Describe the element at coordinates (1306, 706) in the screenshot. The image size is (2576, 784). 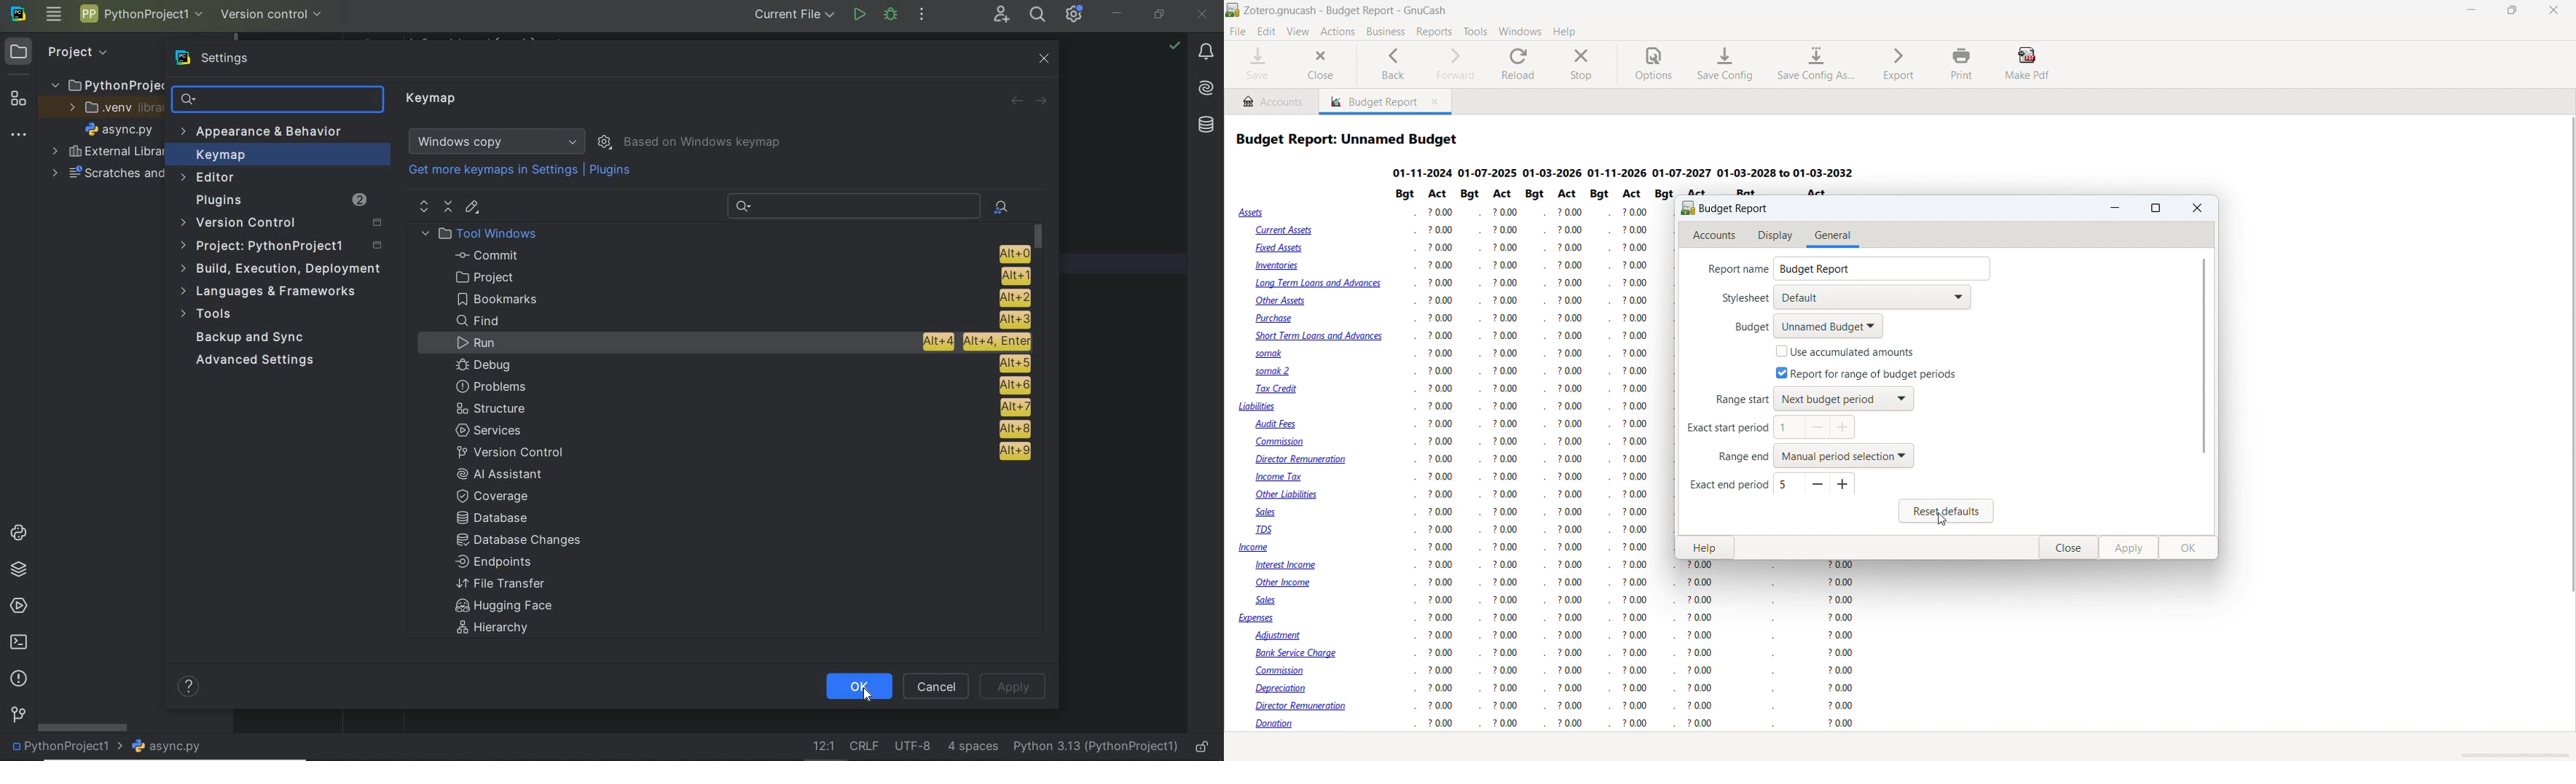
I see `Director Remuneration` at that location.